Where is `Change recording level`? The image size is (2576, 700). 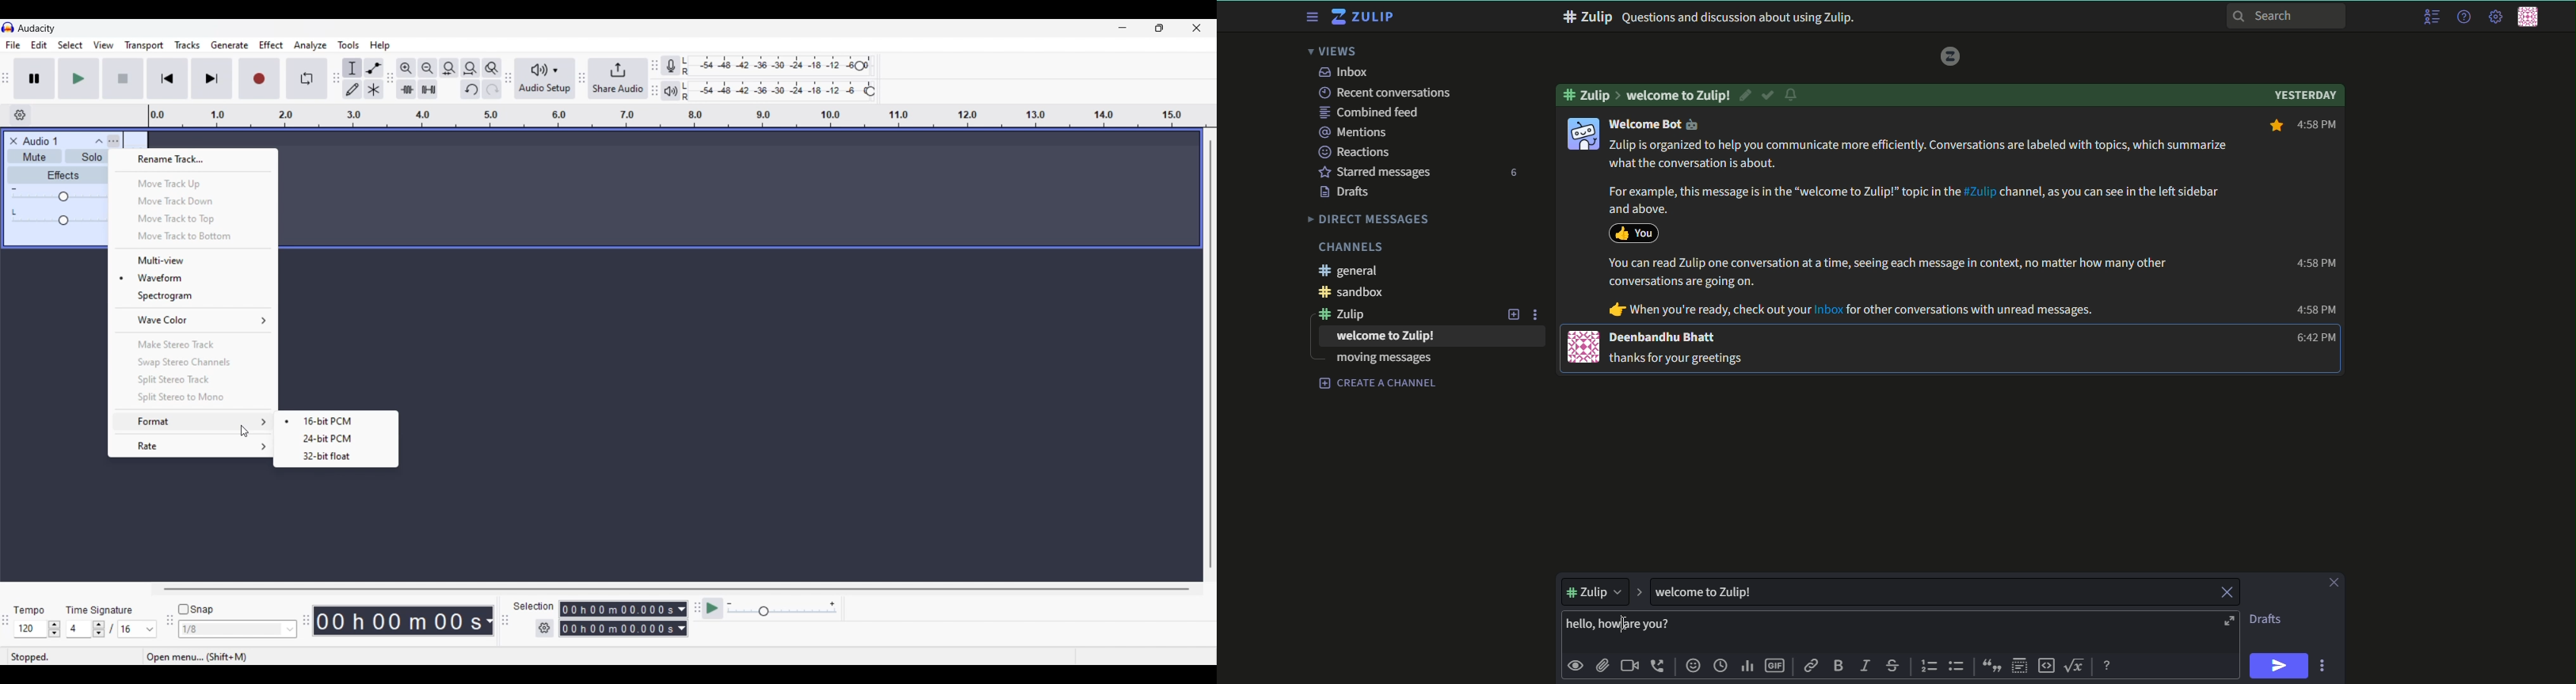 Change recording level is located at coordinates (859, 65).